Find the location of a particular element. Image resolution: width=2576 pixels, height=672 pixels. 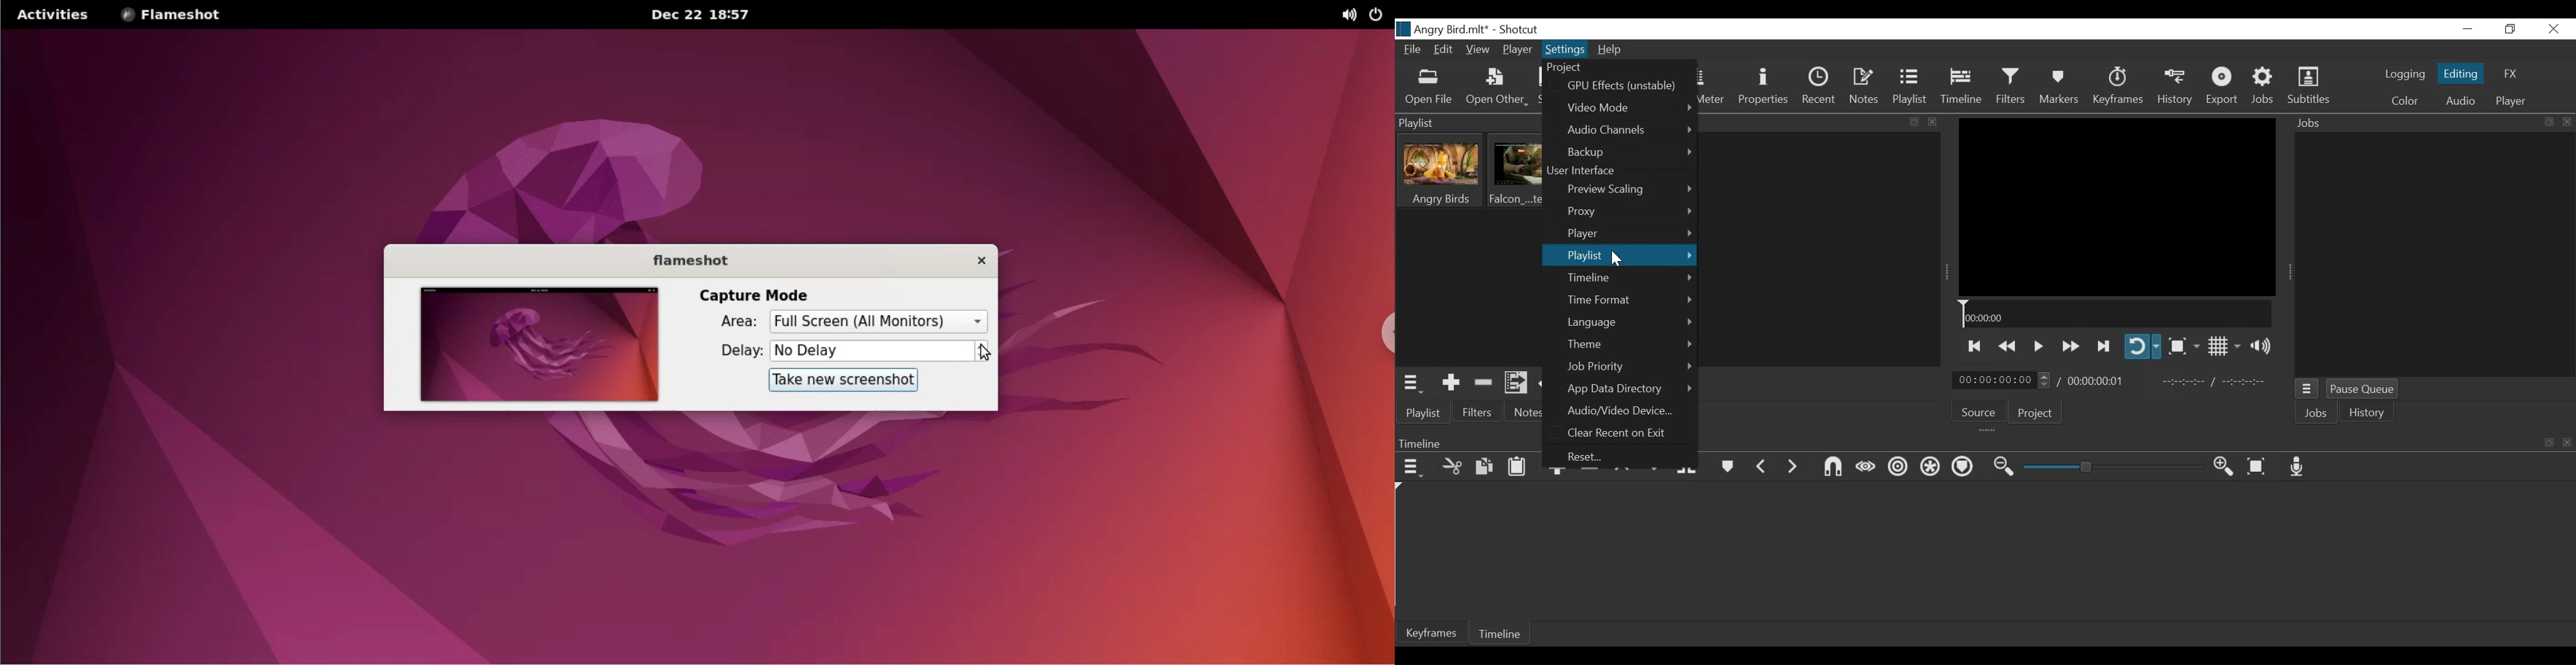

Zoom Slider is located at coordinates (2113, 467).